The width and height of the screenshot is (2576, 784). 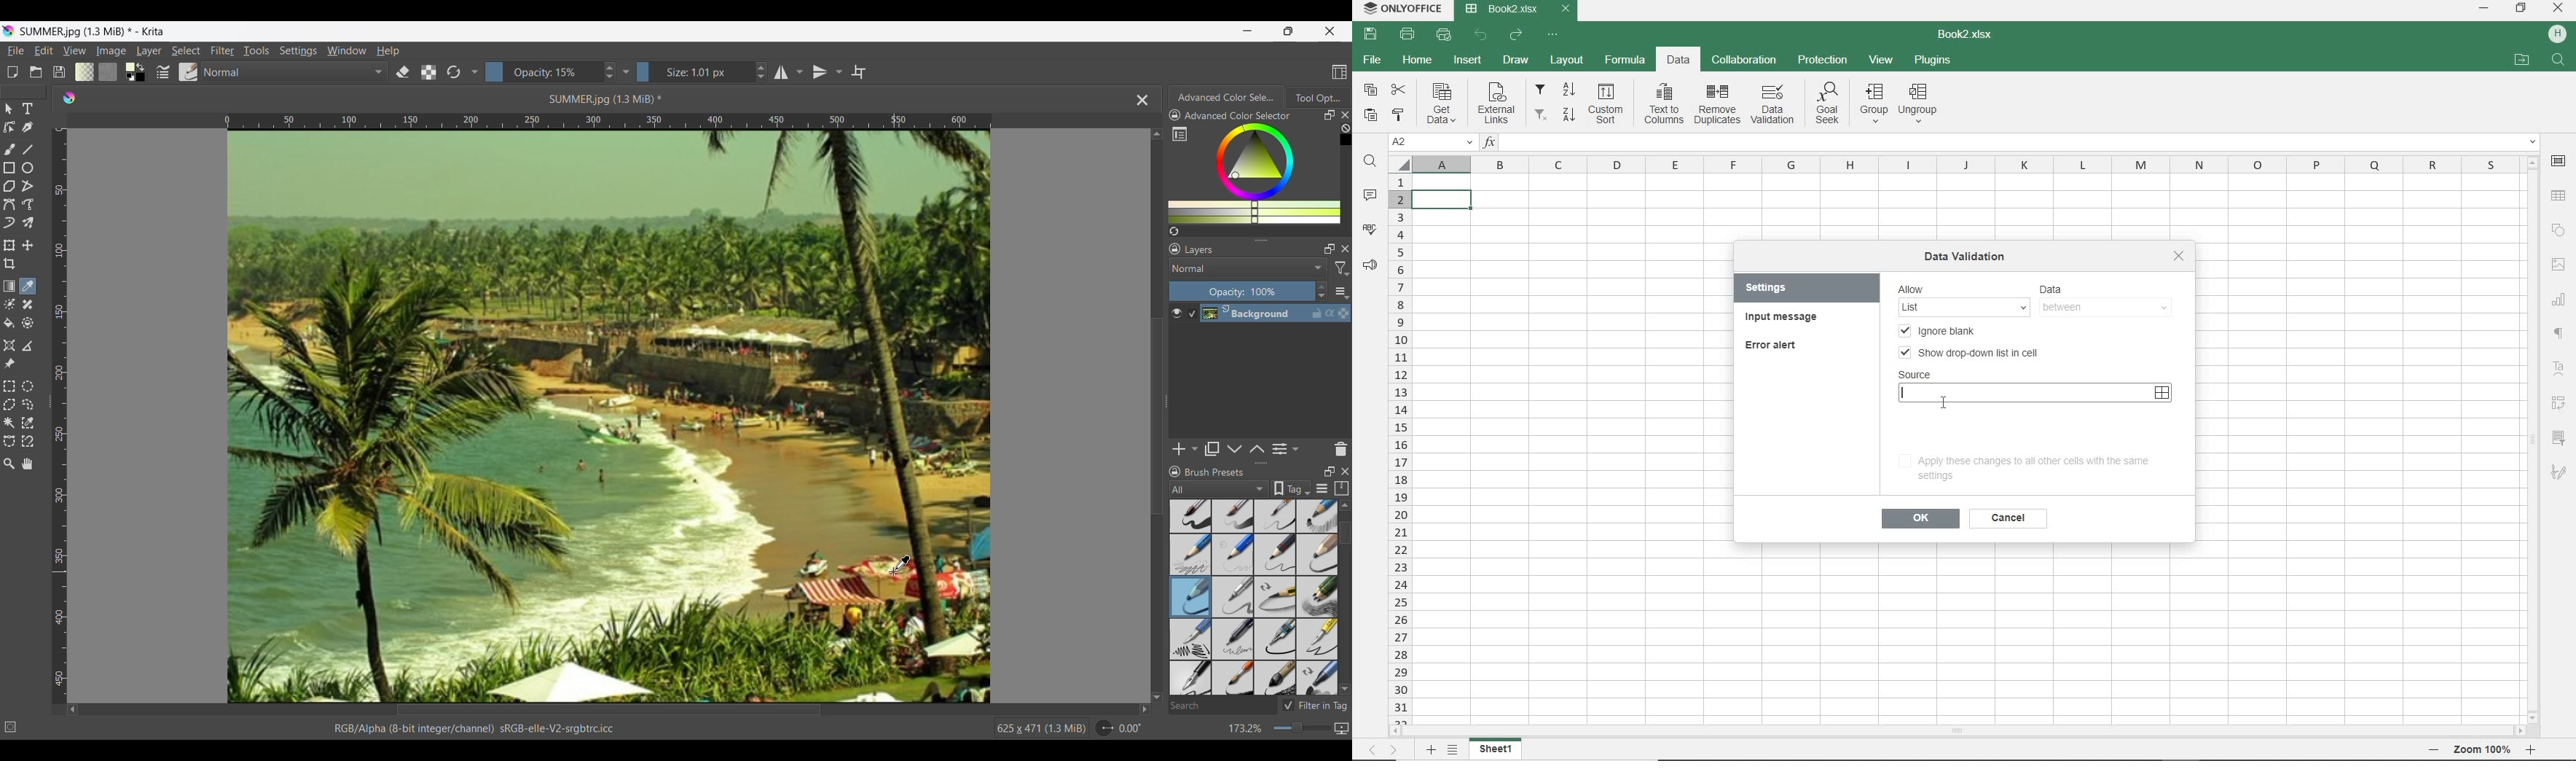 I want to click on Select menu, so click(x=186, y=51).